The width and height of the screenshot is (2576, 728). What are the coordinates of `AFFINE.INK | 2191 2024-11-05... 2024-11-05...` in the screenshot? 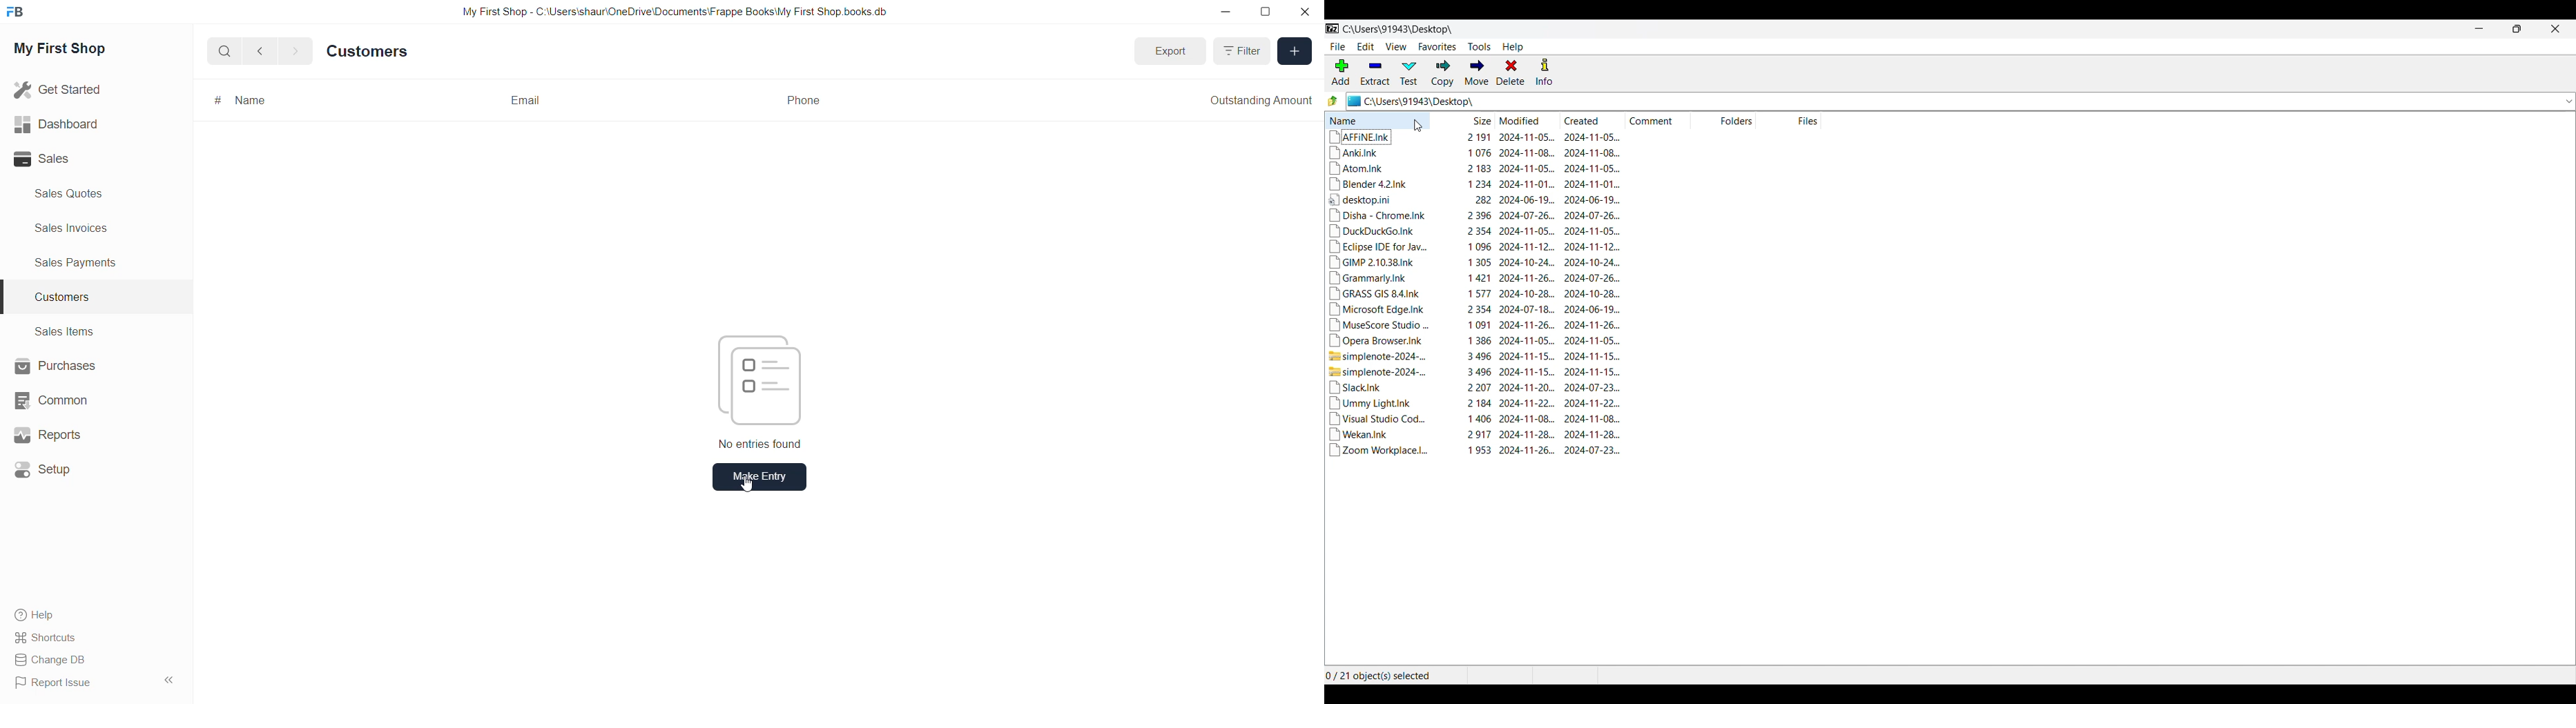 It's located at (1477, 137).